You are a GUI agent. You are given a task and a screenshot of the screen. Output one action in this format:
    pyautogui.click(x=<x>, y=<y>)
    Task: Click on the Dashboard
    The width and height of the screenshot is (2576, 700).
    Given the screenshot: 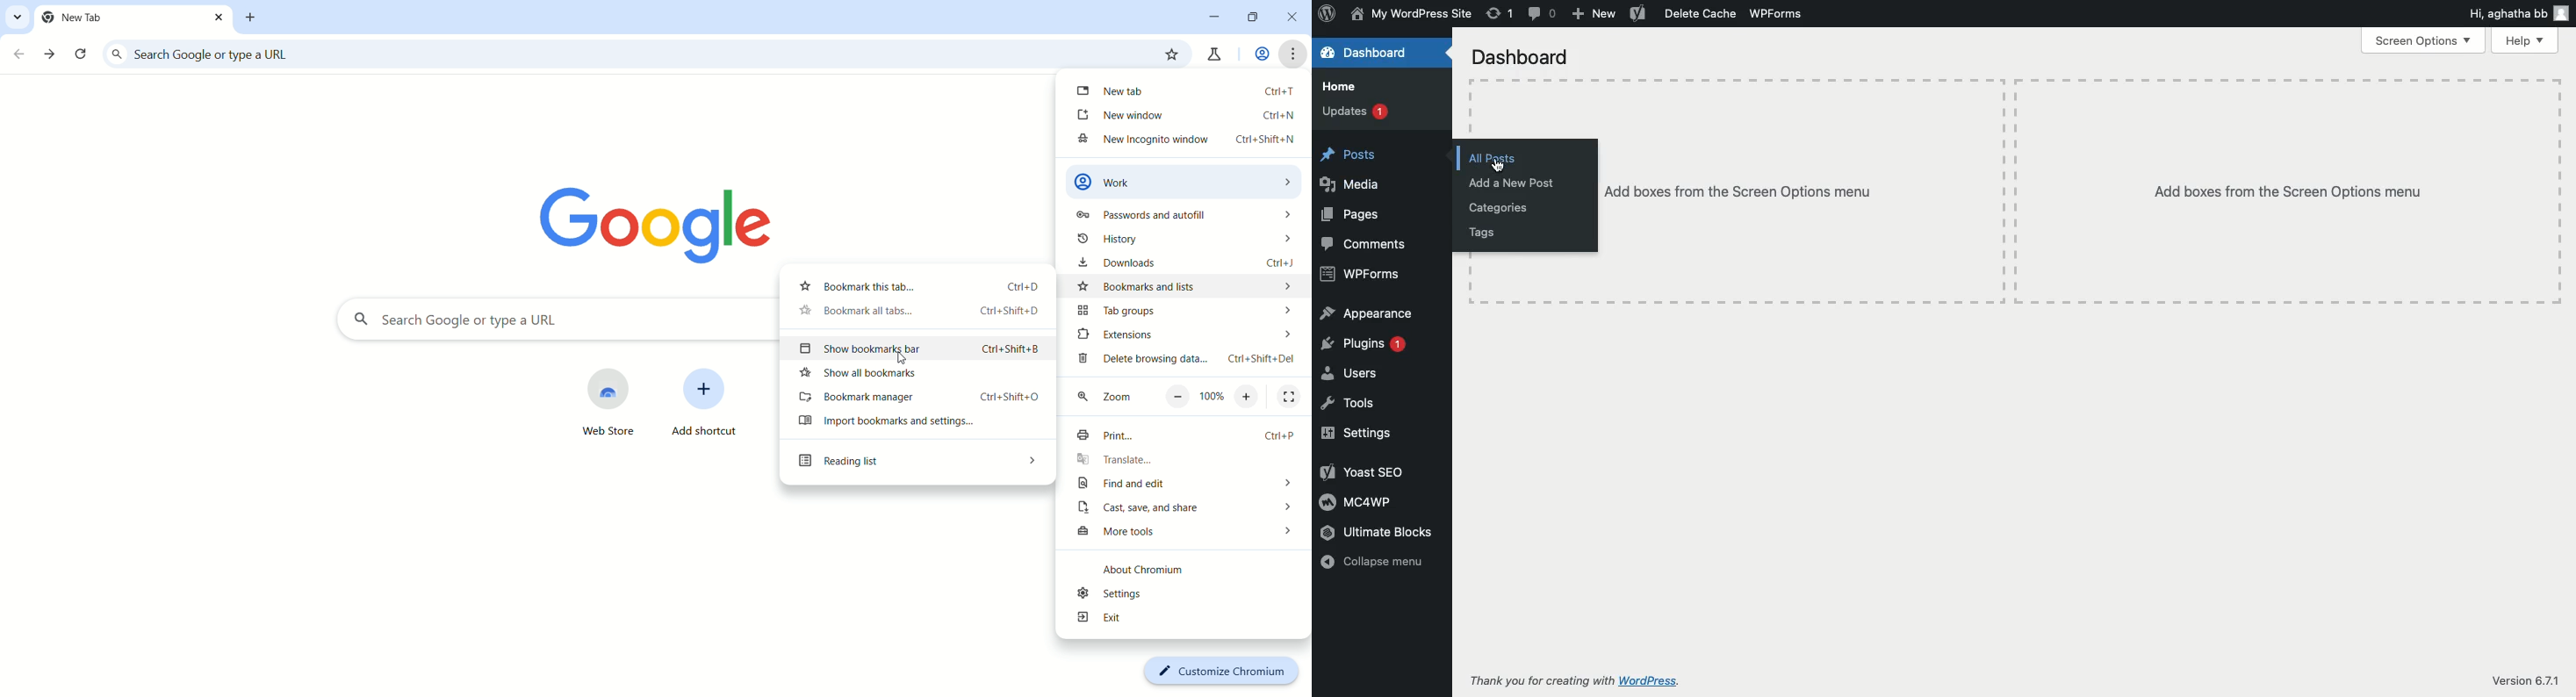 What is the action you would take?
    pyautogui.click(x=1517, y=54)
    